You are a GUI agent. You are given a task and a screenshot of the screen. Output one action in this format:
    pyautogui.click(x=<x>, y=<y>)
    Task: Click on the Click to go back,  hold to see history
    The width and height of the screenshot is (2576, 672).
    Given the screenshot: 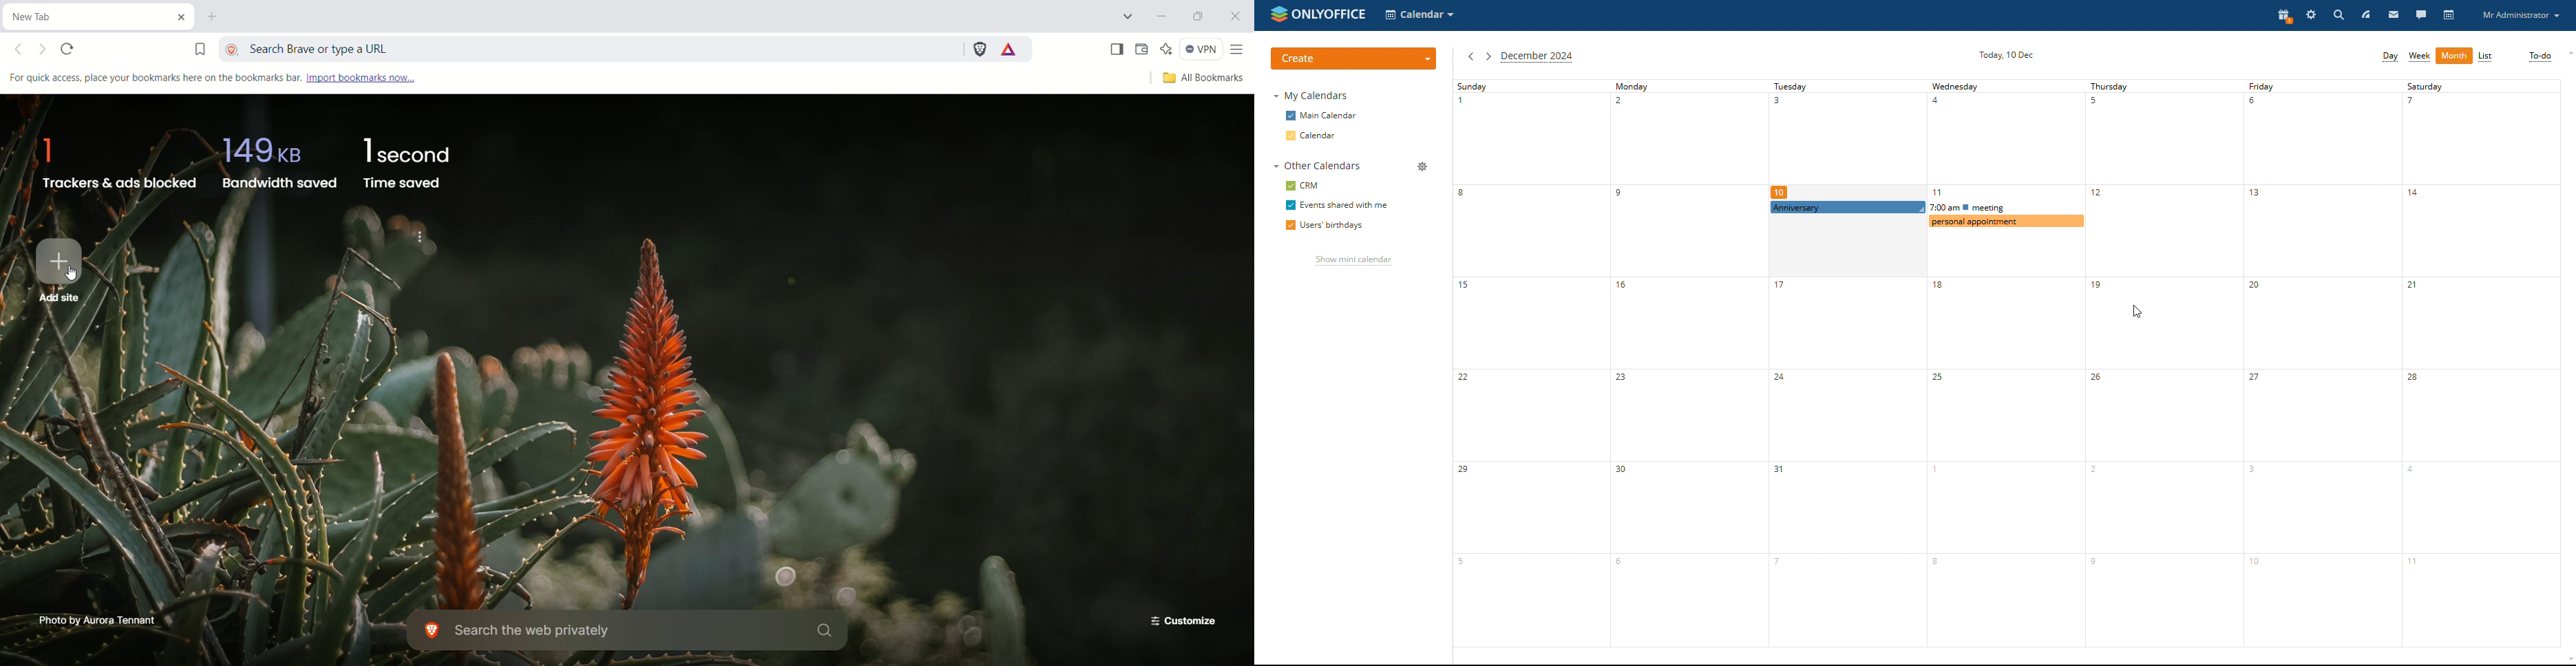 What is the action you would take?
    pyautogui.click(x=23, y=51)
    